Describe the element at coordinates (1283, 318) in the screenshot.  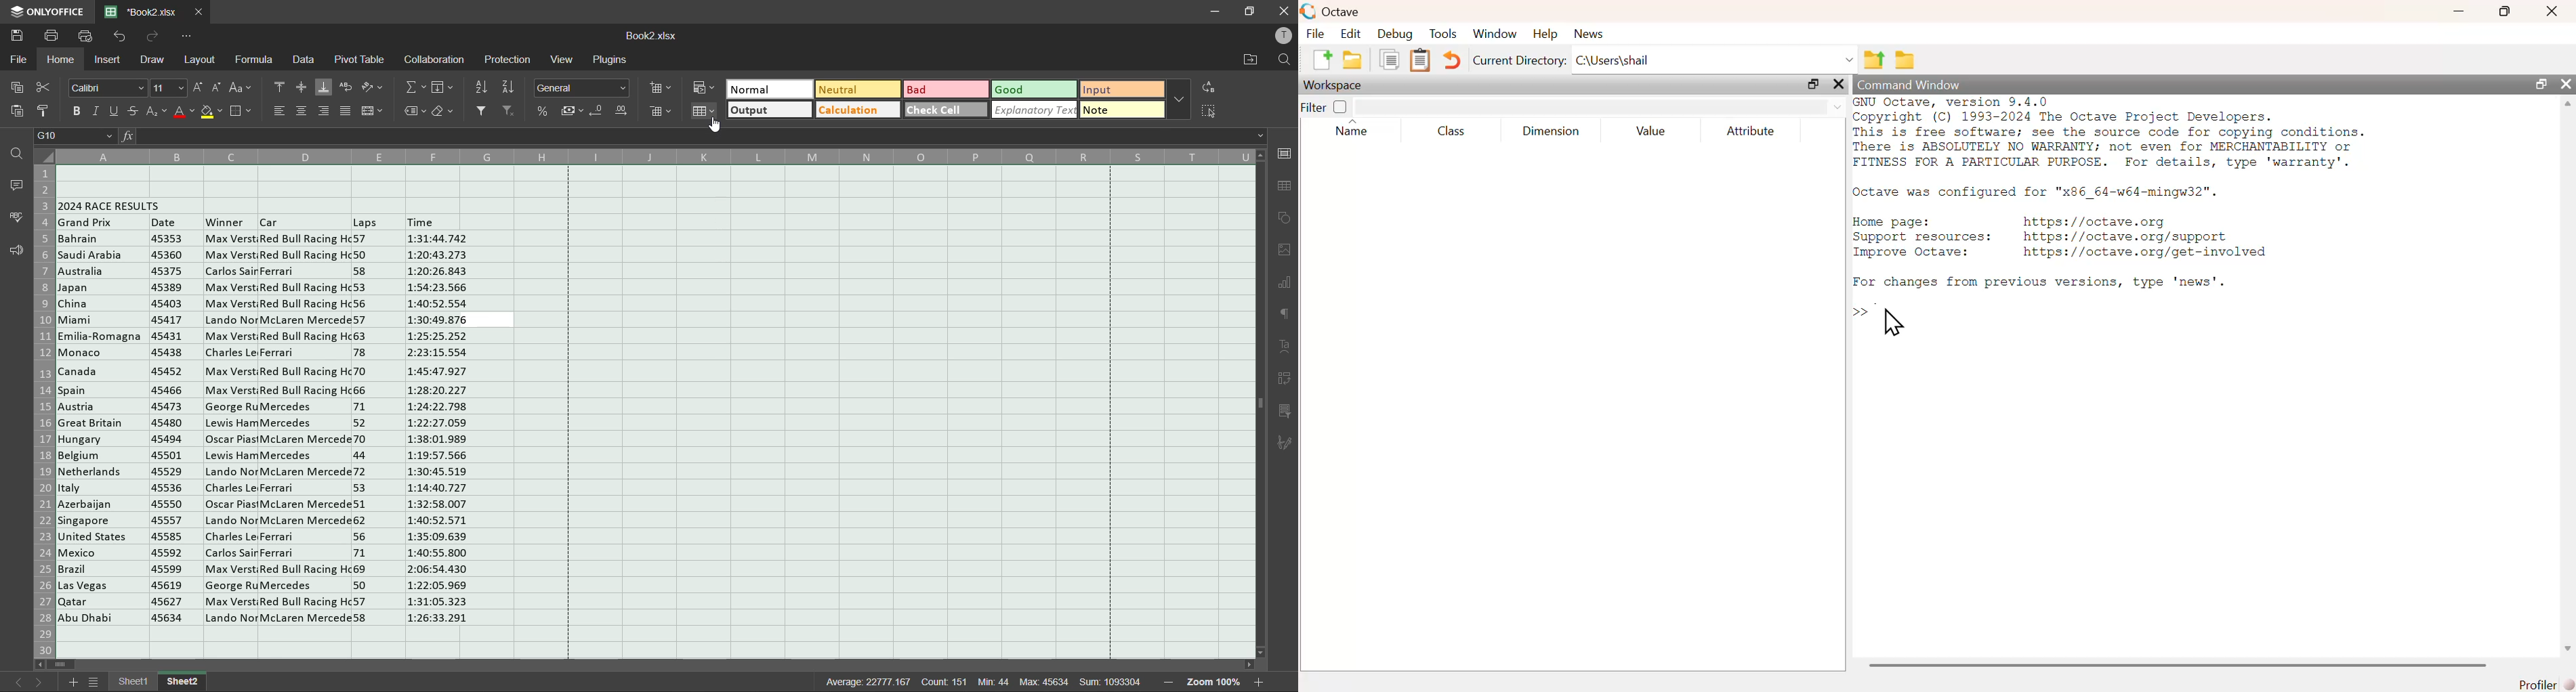
I see `paragraph` at that location.